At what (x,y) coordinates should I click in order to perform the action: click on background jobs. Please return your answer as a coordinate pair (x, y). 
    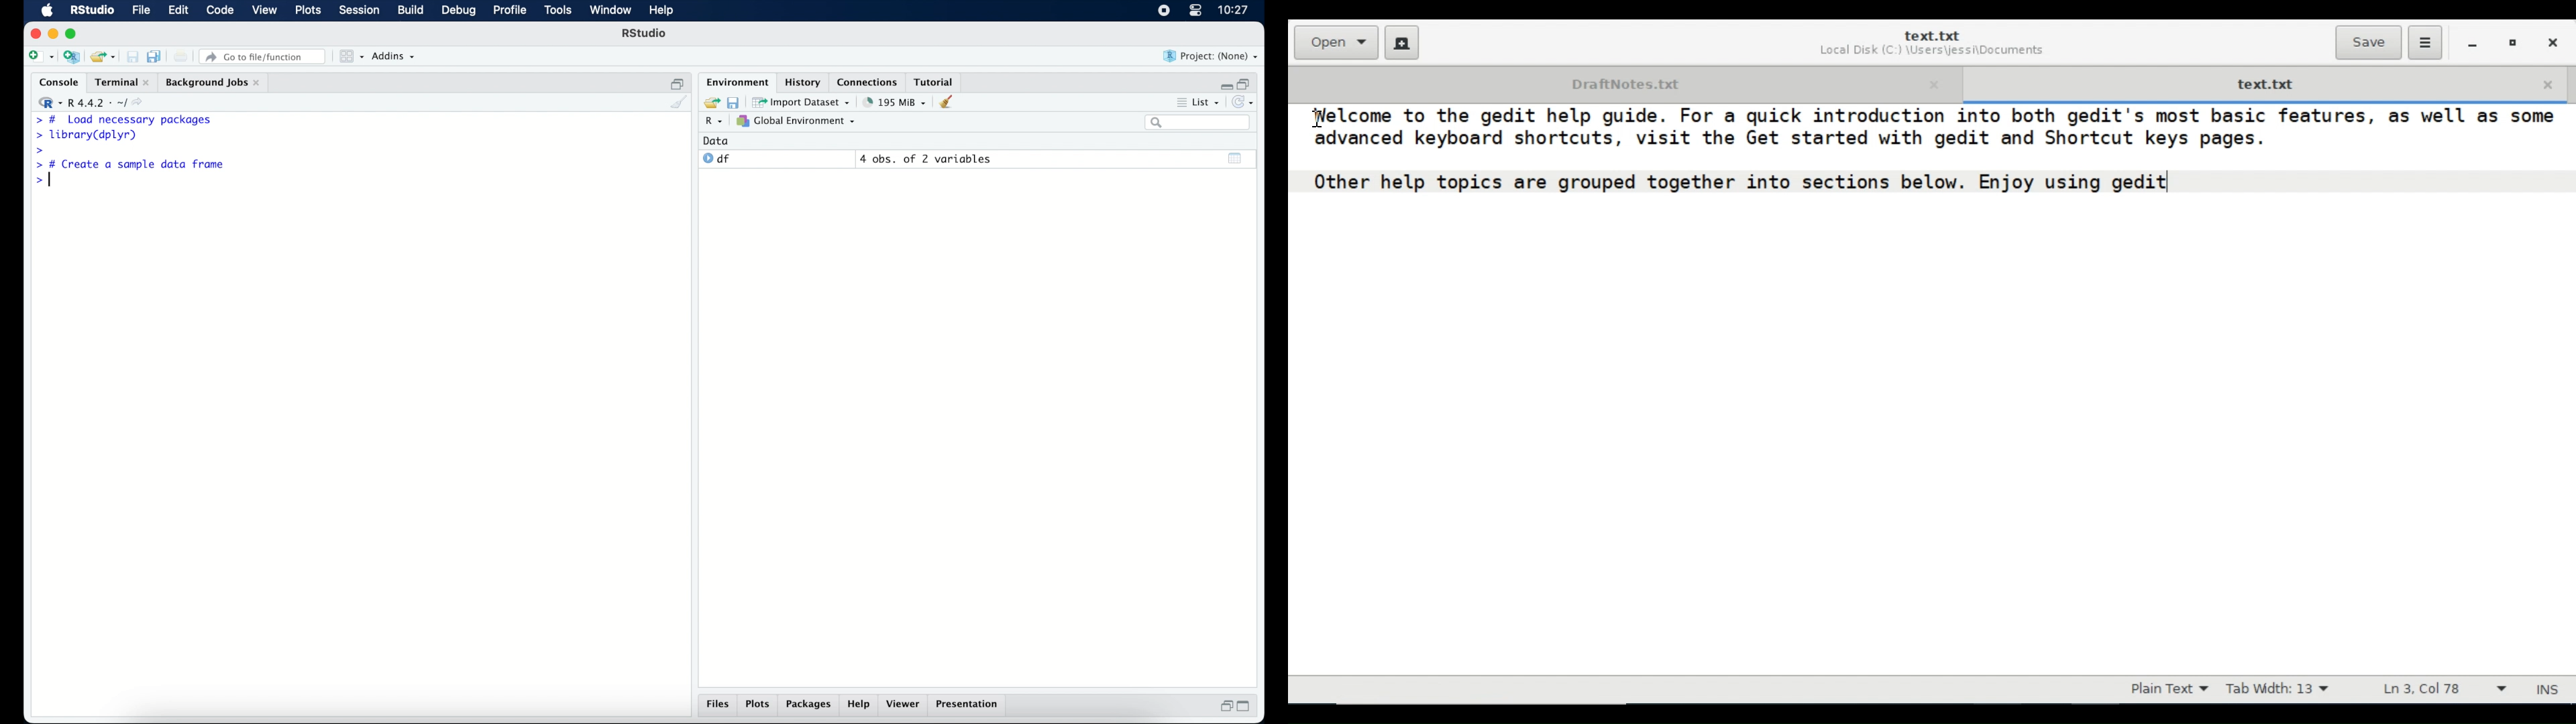
    Looking at the image, I should click on (213, 82).